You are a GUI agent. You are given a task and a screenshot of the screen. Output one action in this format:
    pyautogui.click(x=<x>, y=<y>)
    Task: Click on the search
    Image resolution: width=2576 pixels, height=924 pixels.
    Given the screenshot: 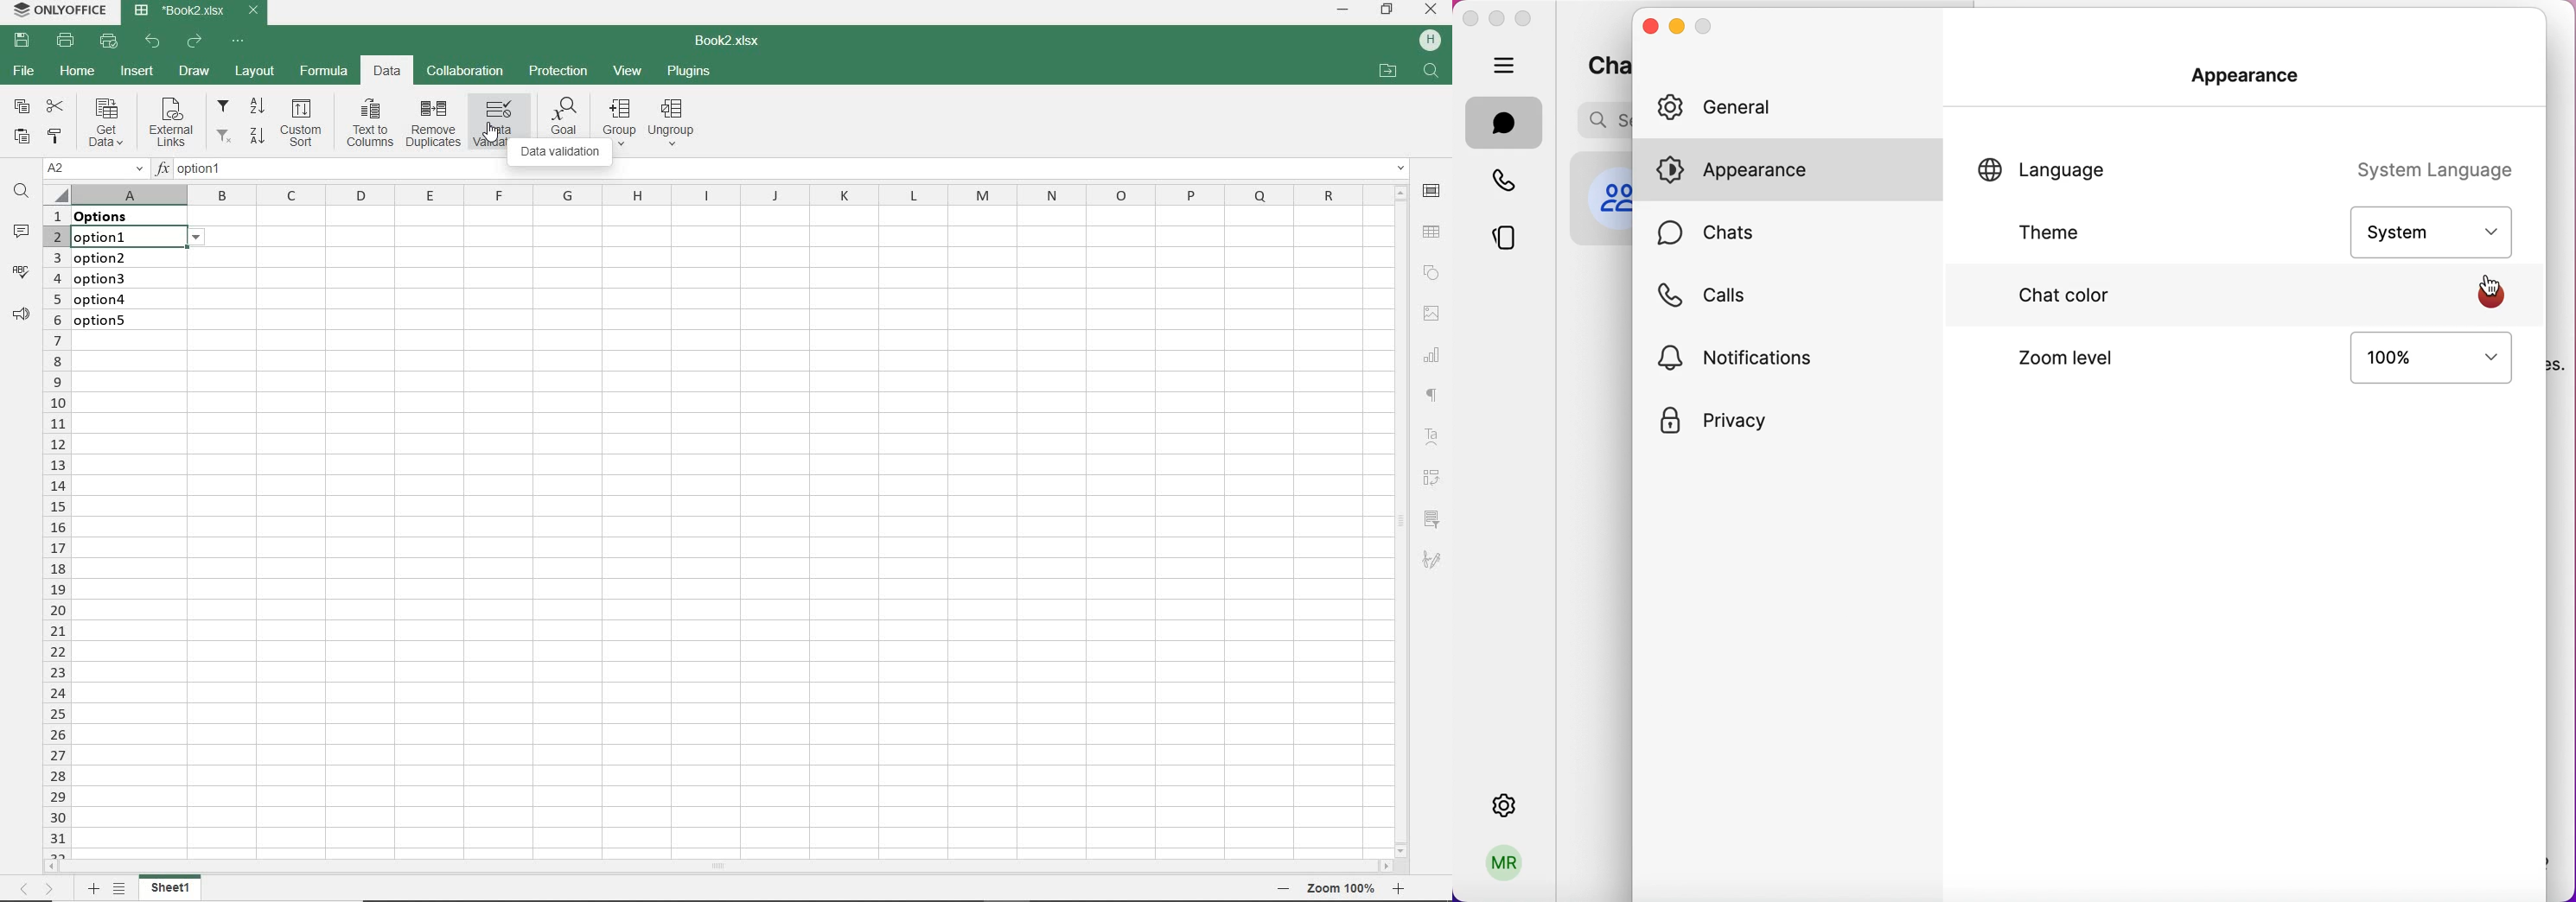 What is the action you would take?
    pyautogui.click(x=1432, y=73)
    